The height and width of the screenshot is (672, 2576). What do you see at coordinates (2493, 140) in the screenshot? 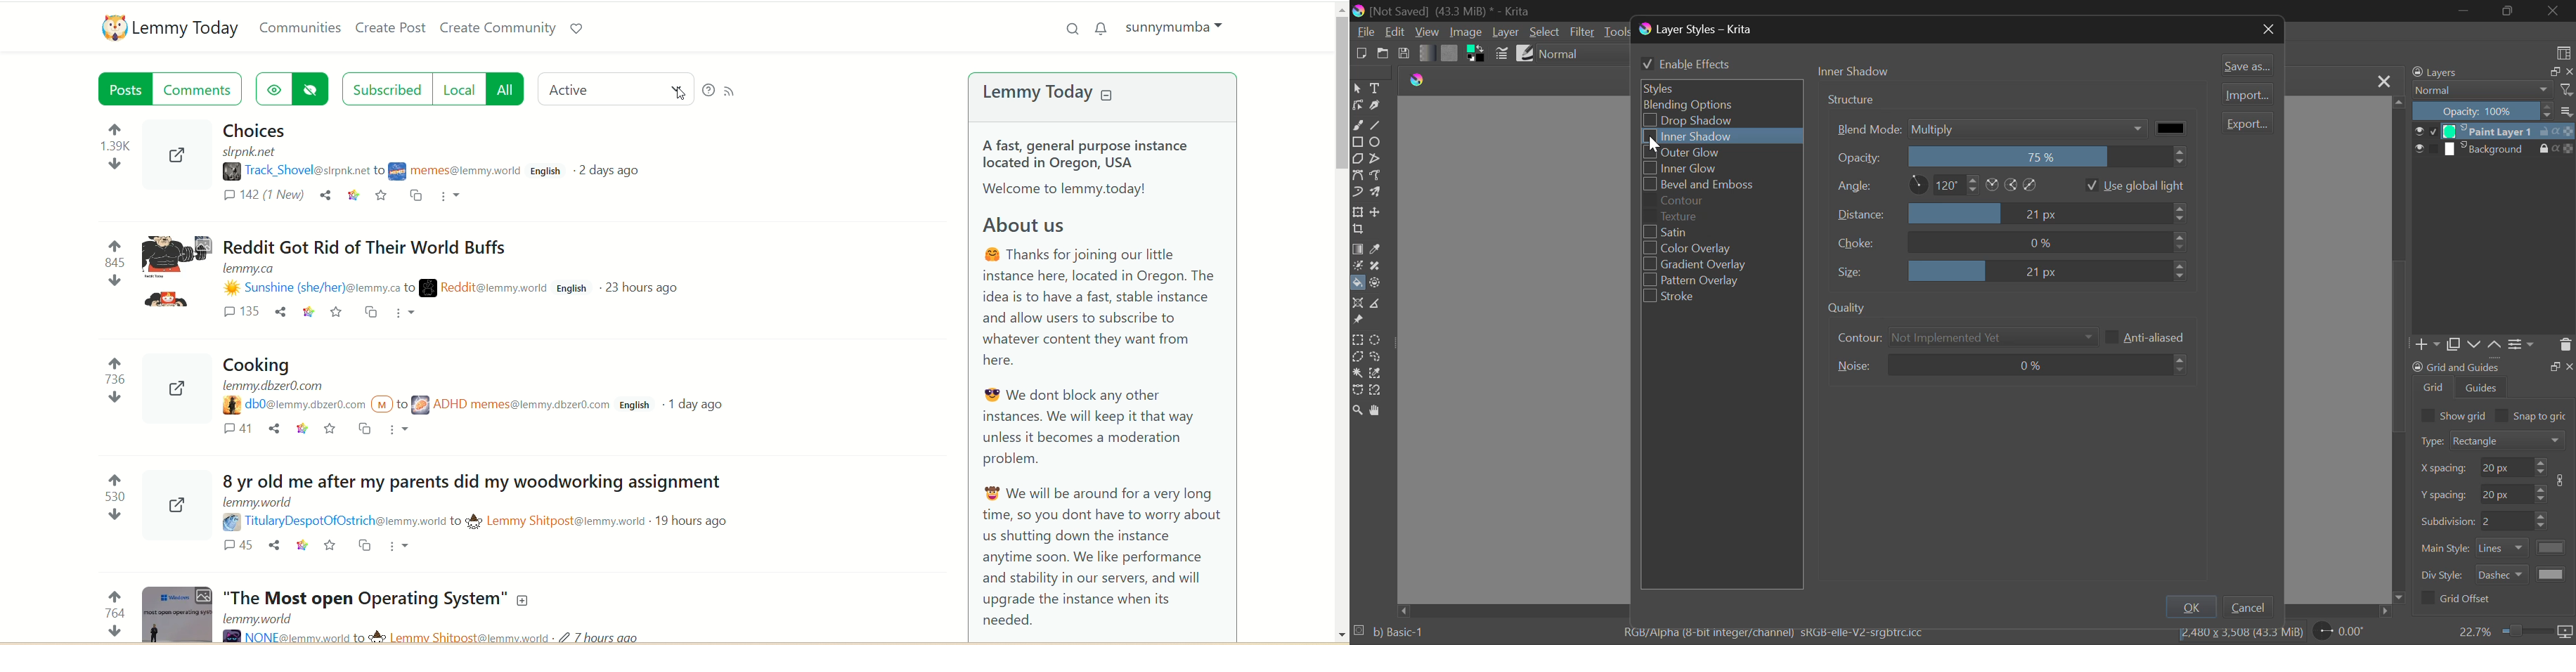
I see `Layers` at bounding box center [2493, 140].